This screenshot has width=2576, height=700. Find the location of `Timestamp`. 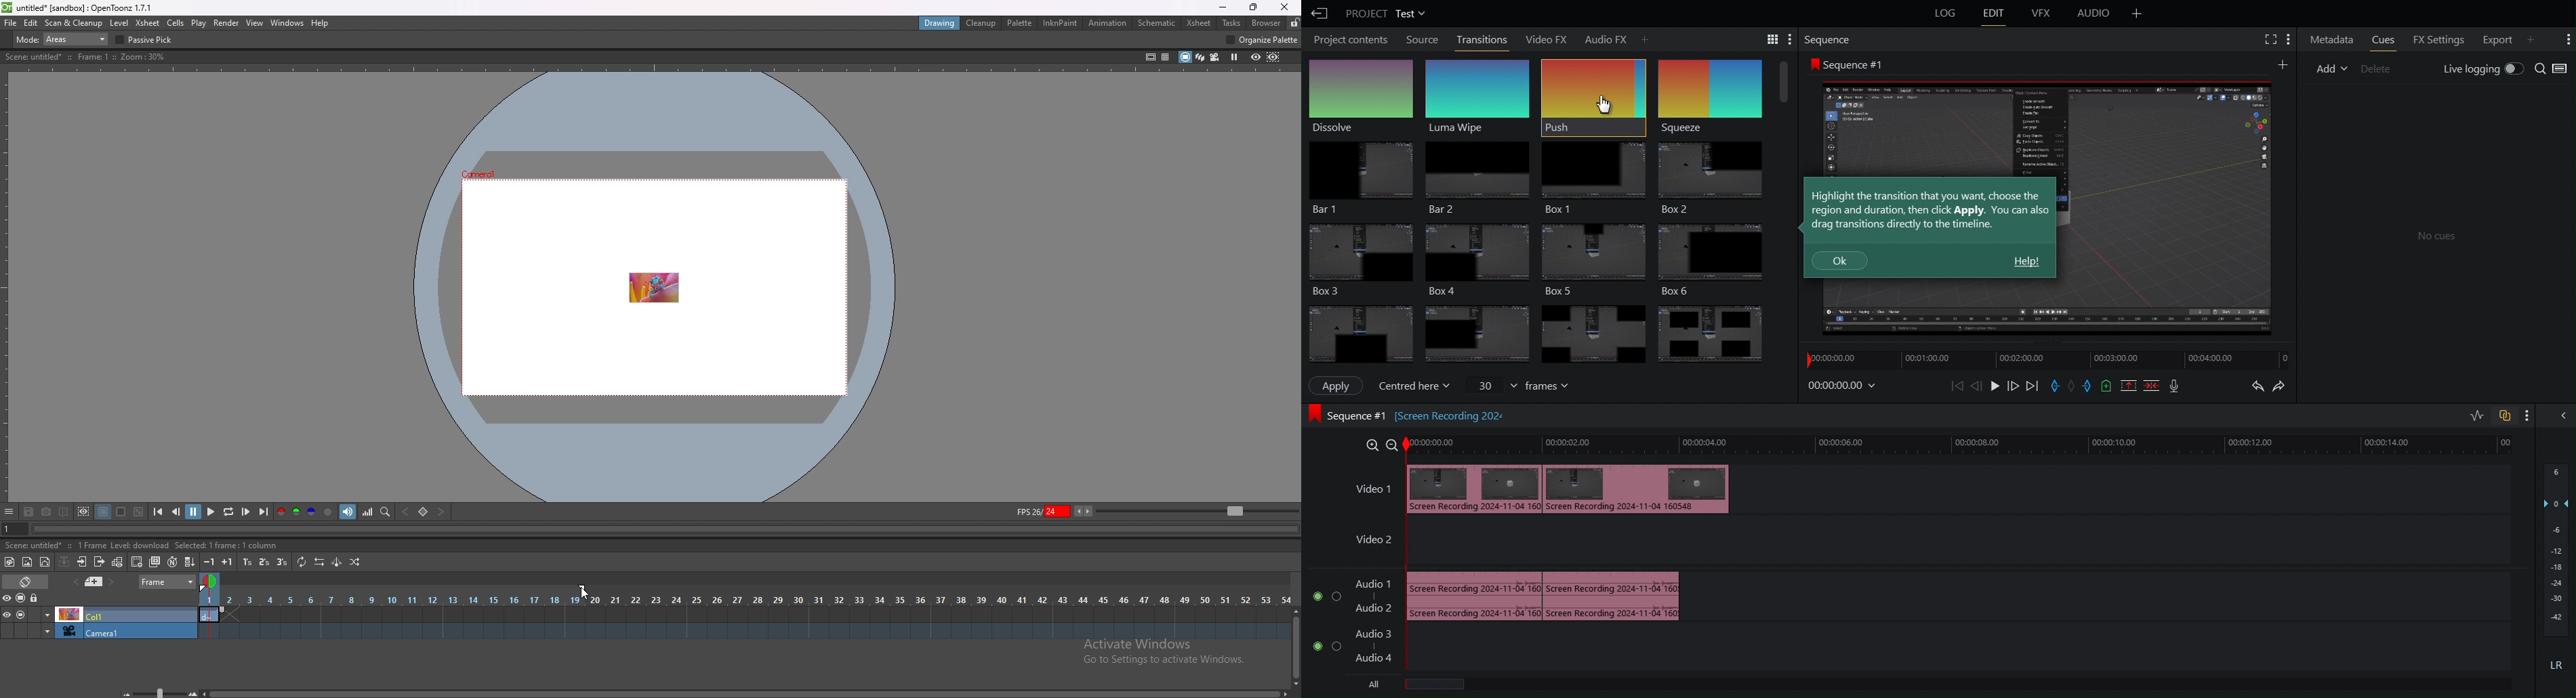

Timestamp is located at coordinates (1842, 385).